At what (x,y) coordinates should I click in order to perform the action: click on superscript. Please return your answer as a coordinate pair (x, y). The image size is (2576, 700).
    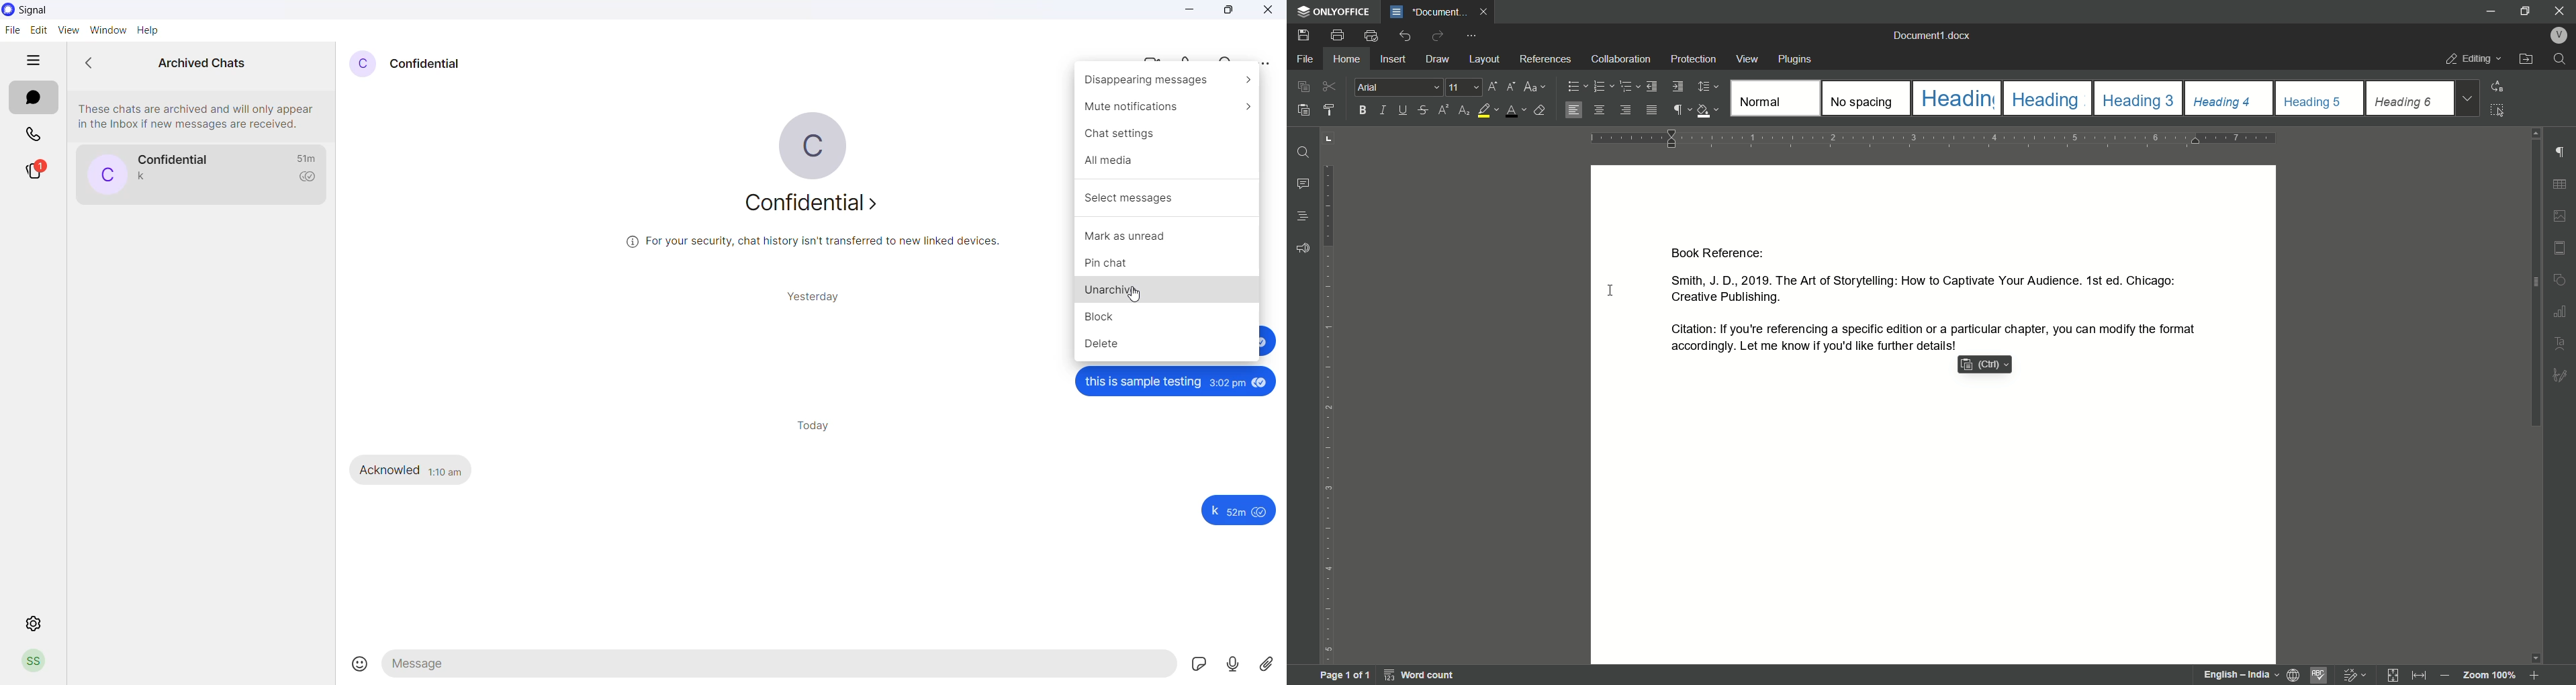
    Looking at the image, I should click on (1442, 111).